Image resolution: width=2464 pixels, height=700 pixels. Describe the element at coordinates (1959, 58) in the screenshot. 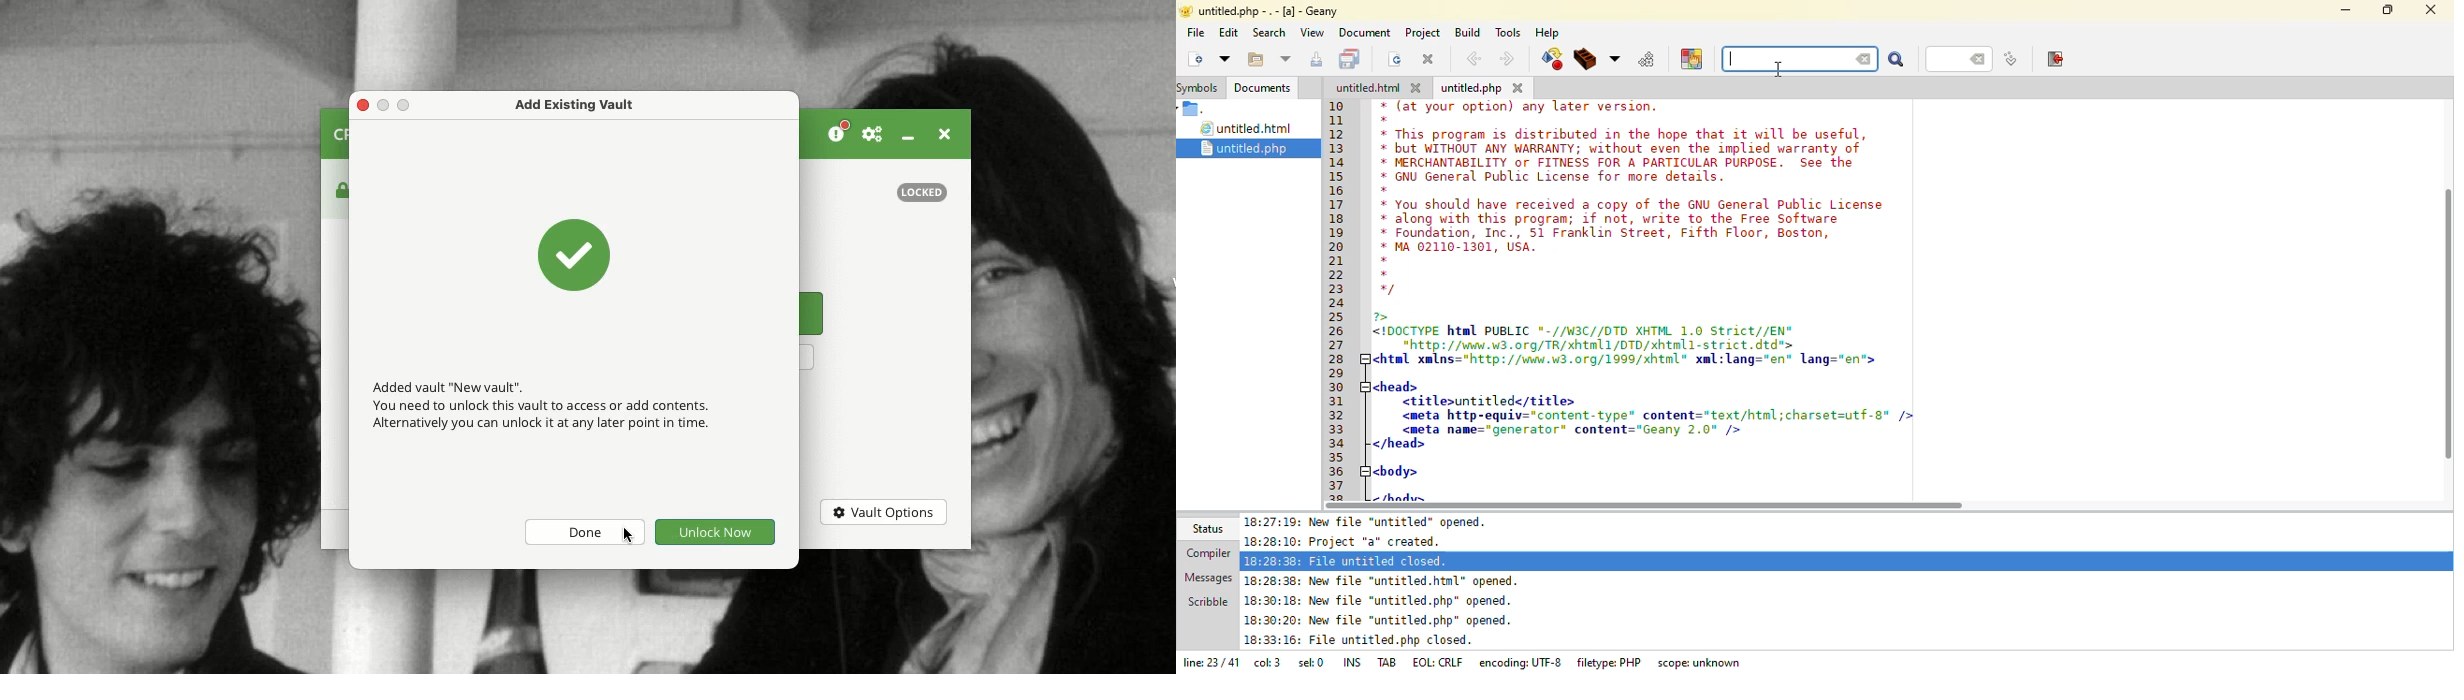

I see `search line number` at that location.